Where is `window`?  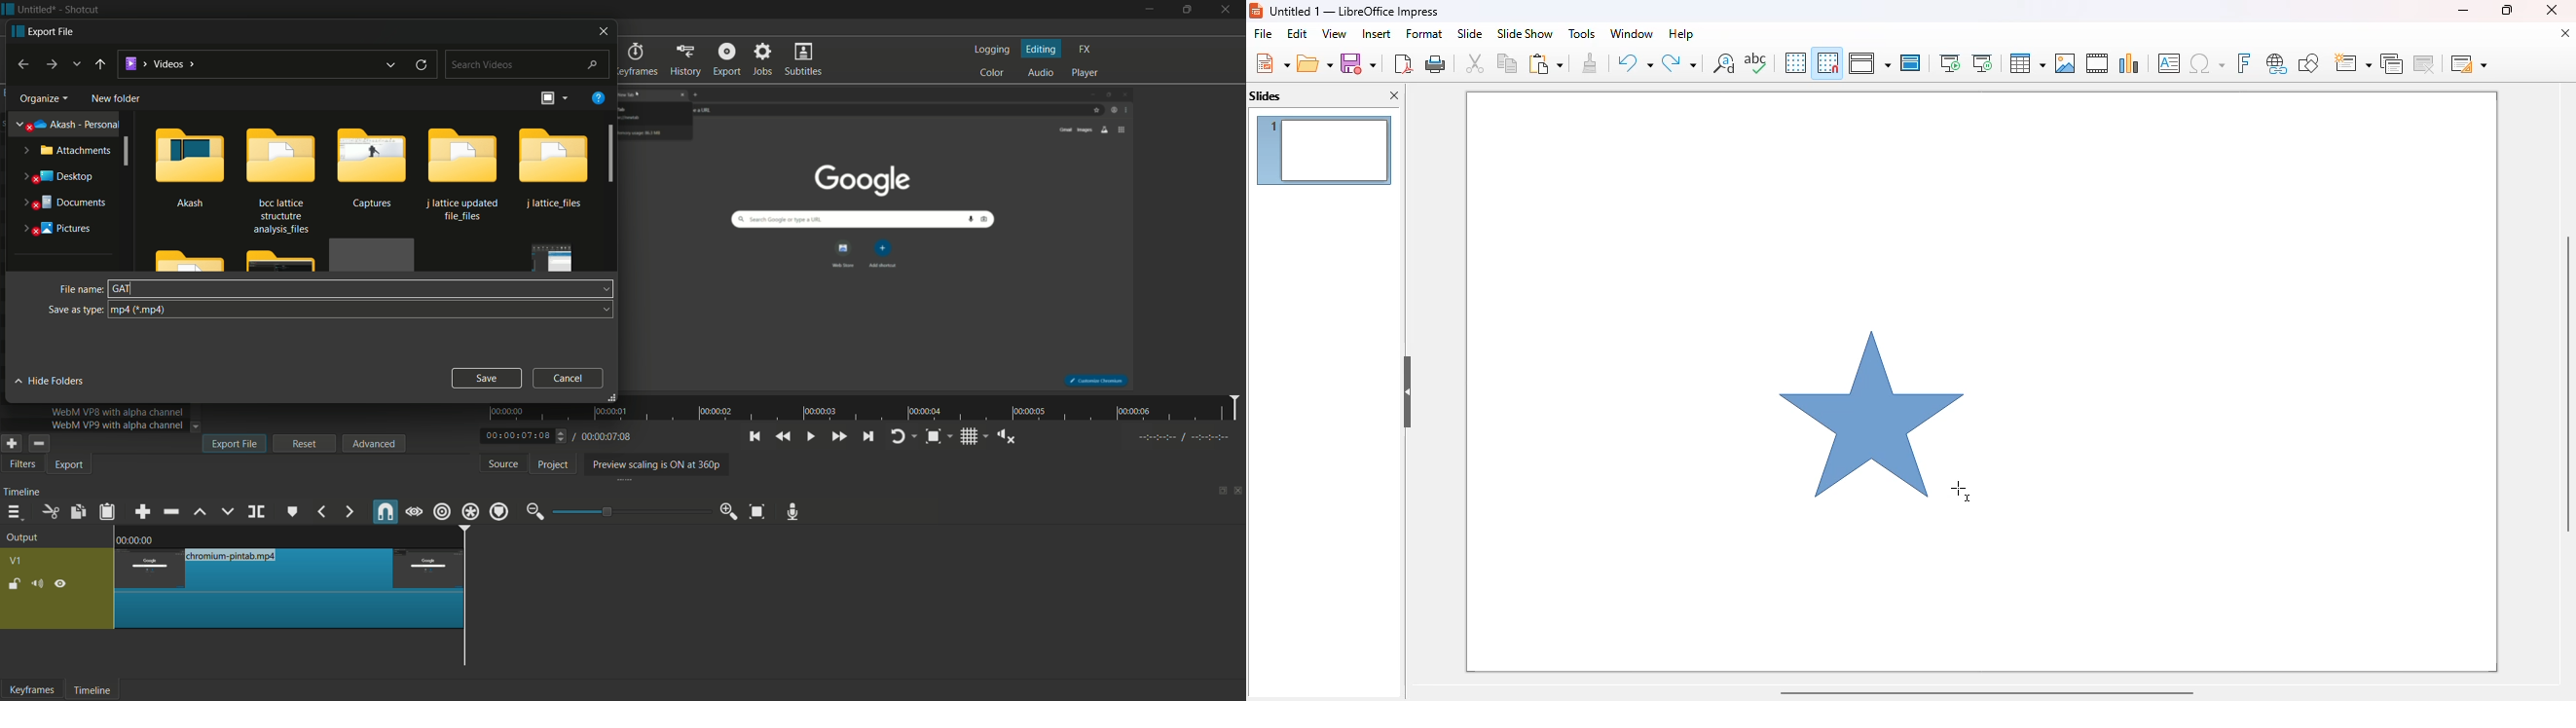 window is located at coordinates (1631, 33).